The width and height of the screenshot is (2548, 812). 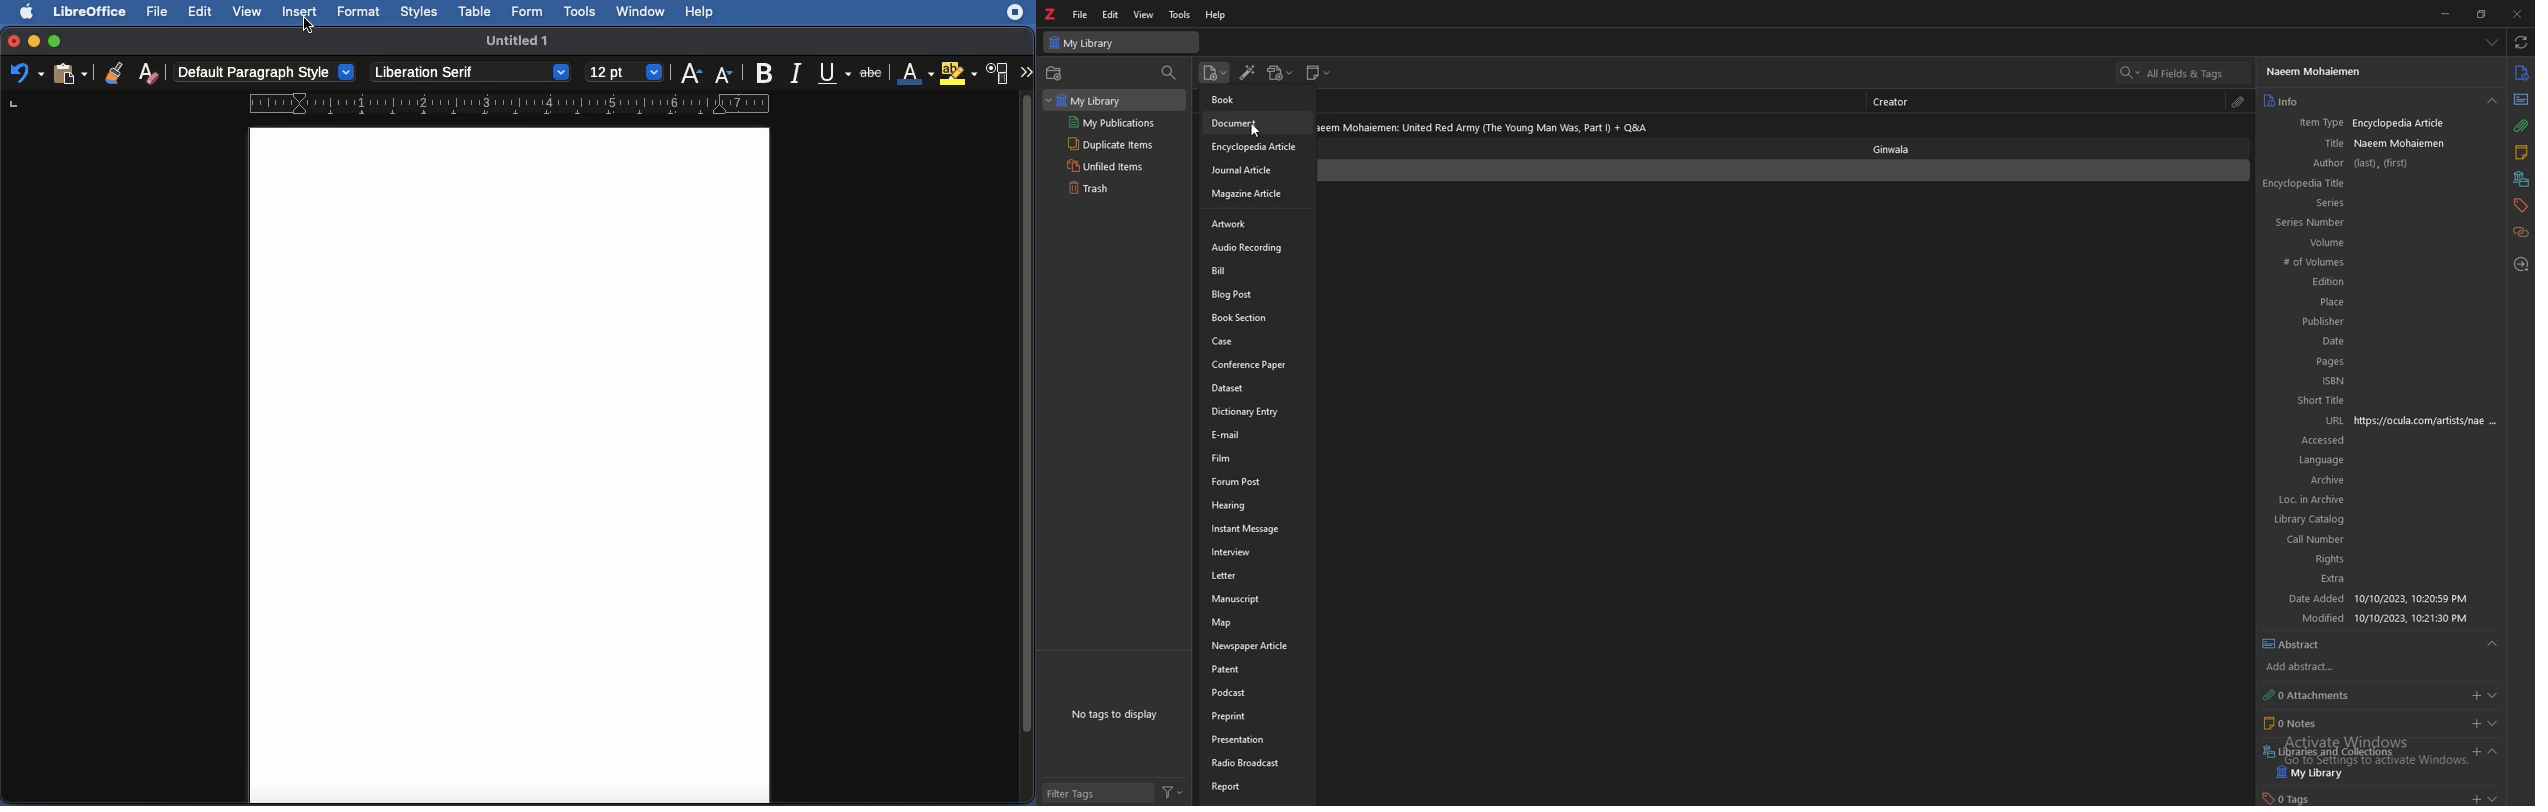 What do you see at coordinates (1280, 73) in the screenshot?
I see `add attachment` at bounding box center [1280, 73].